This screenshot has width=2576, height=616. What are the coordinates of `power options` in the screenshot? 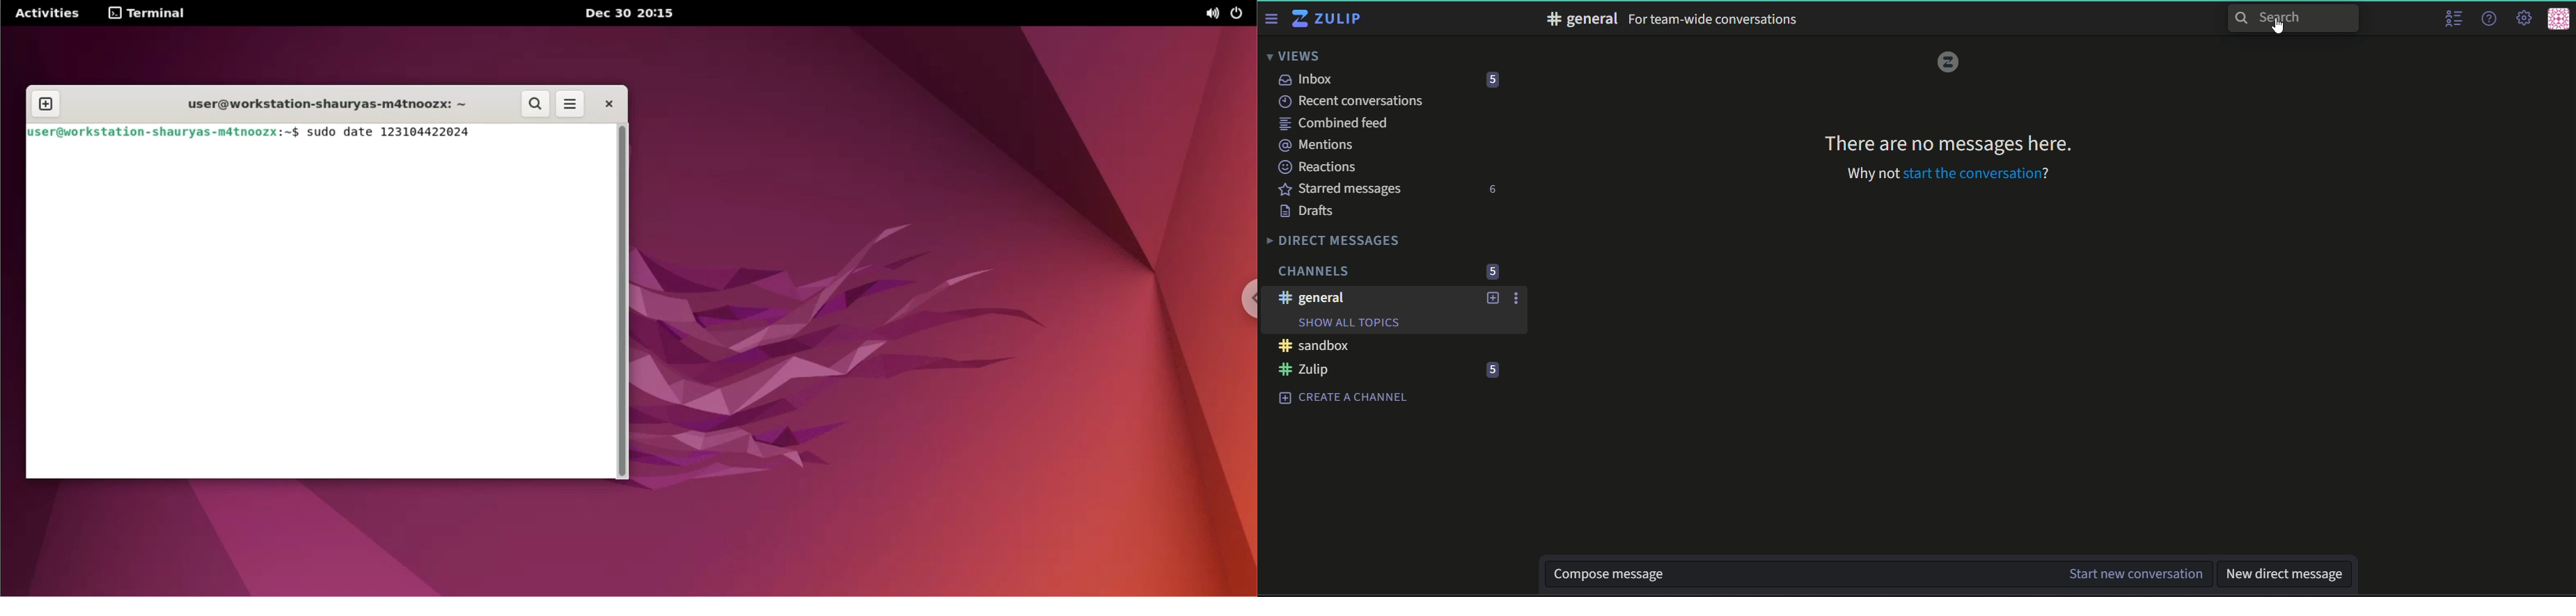 It's located at (1240, 14).